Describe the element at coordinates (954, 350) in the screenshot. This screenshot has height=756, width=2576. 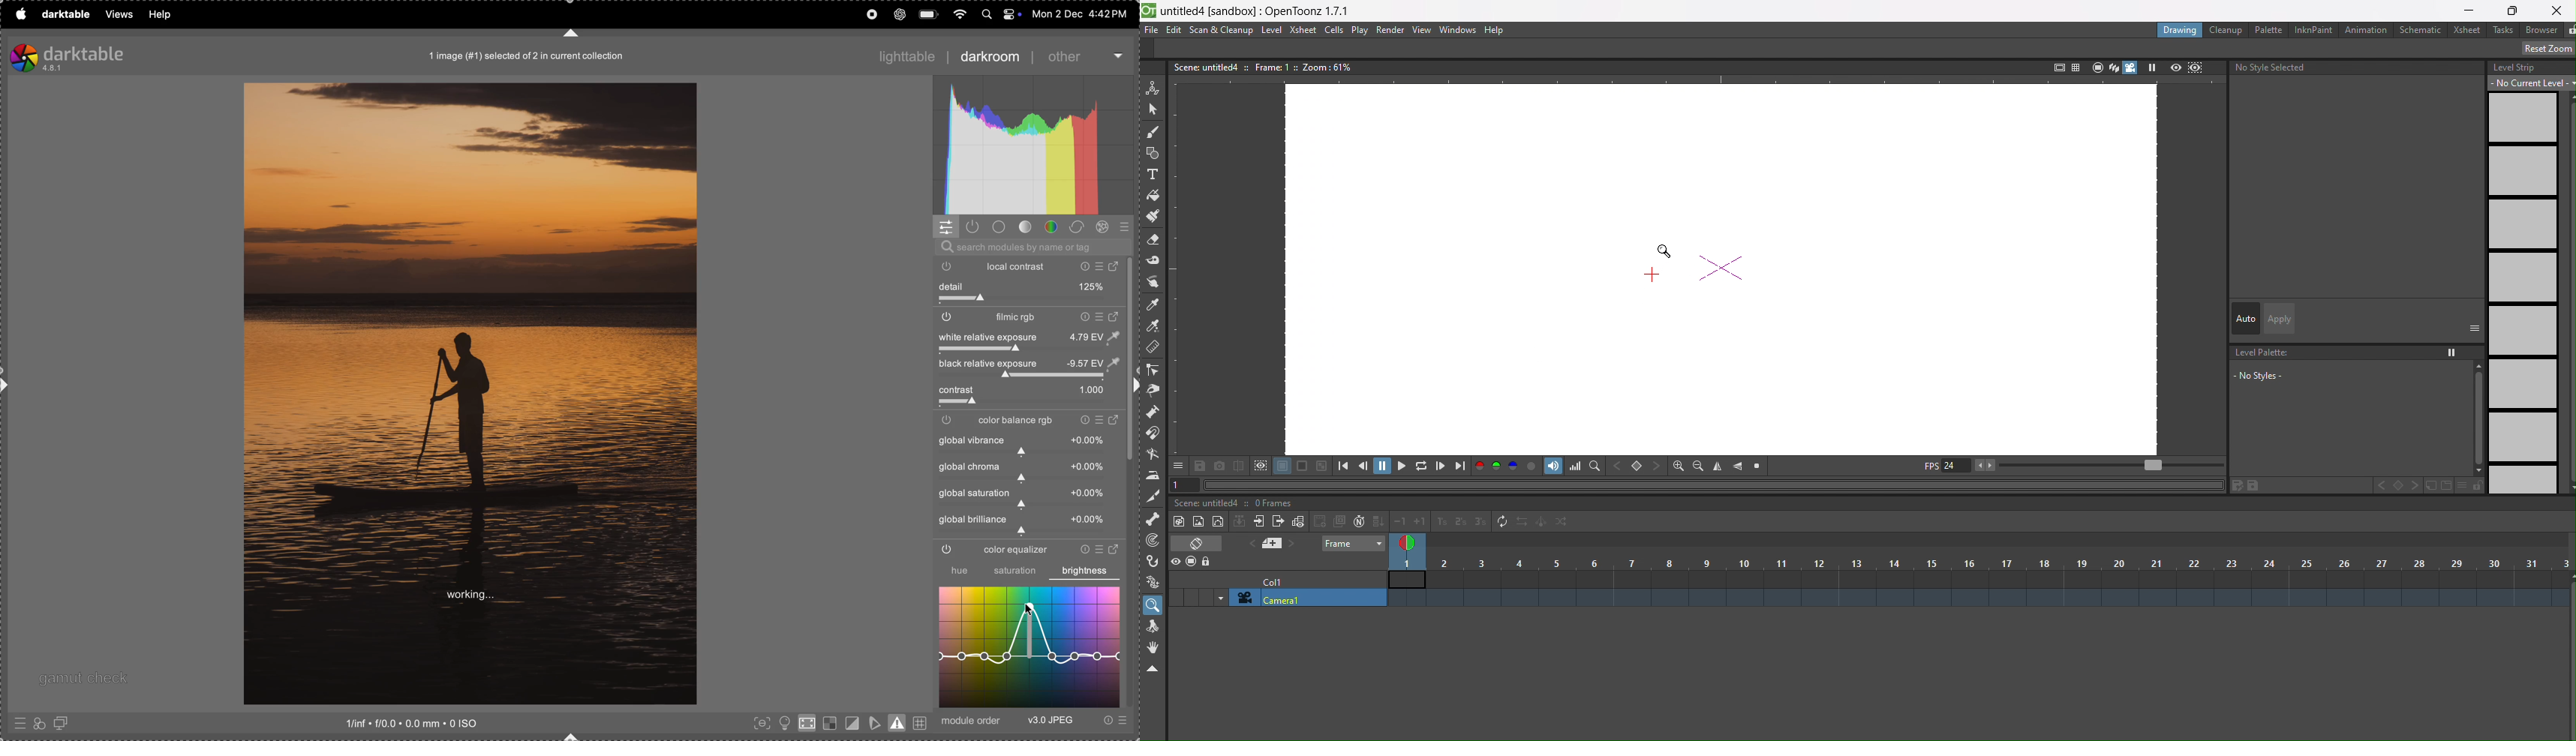
I see `toggle exposure` at that location.